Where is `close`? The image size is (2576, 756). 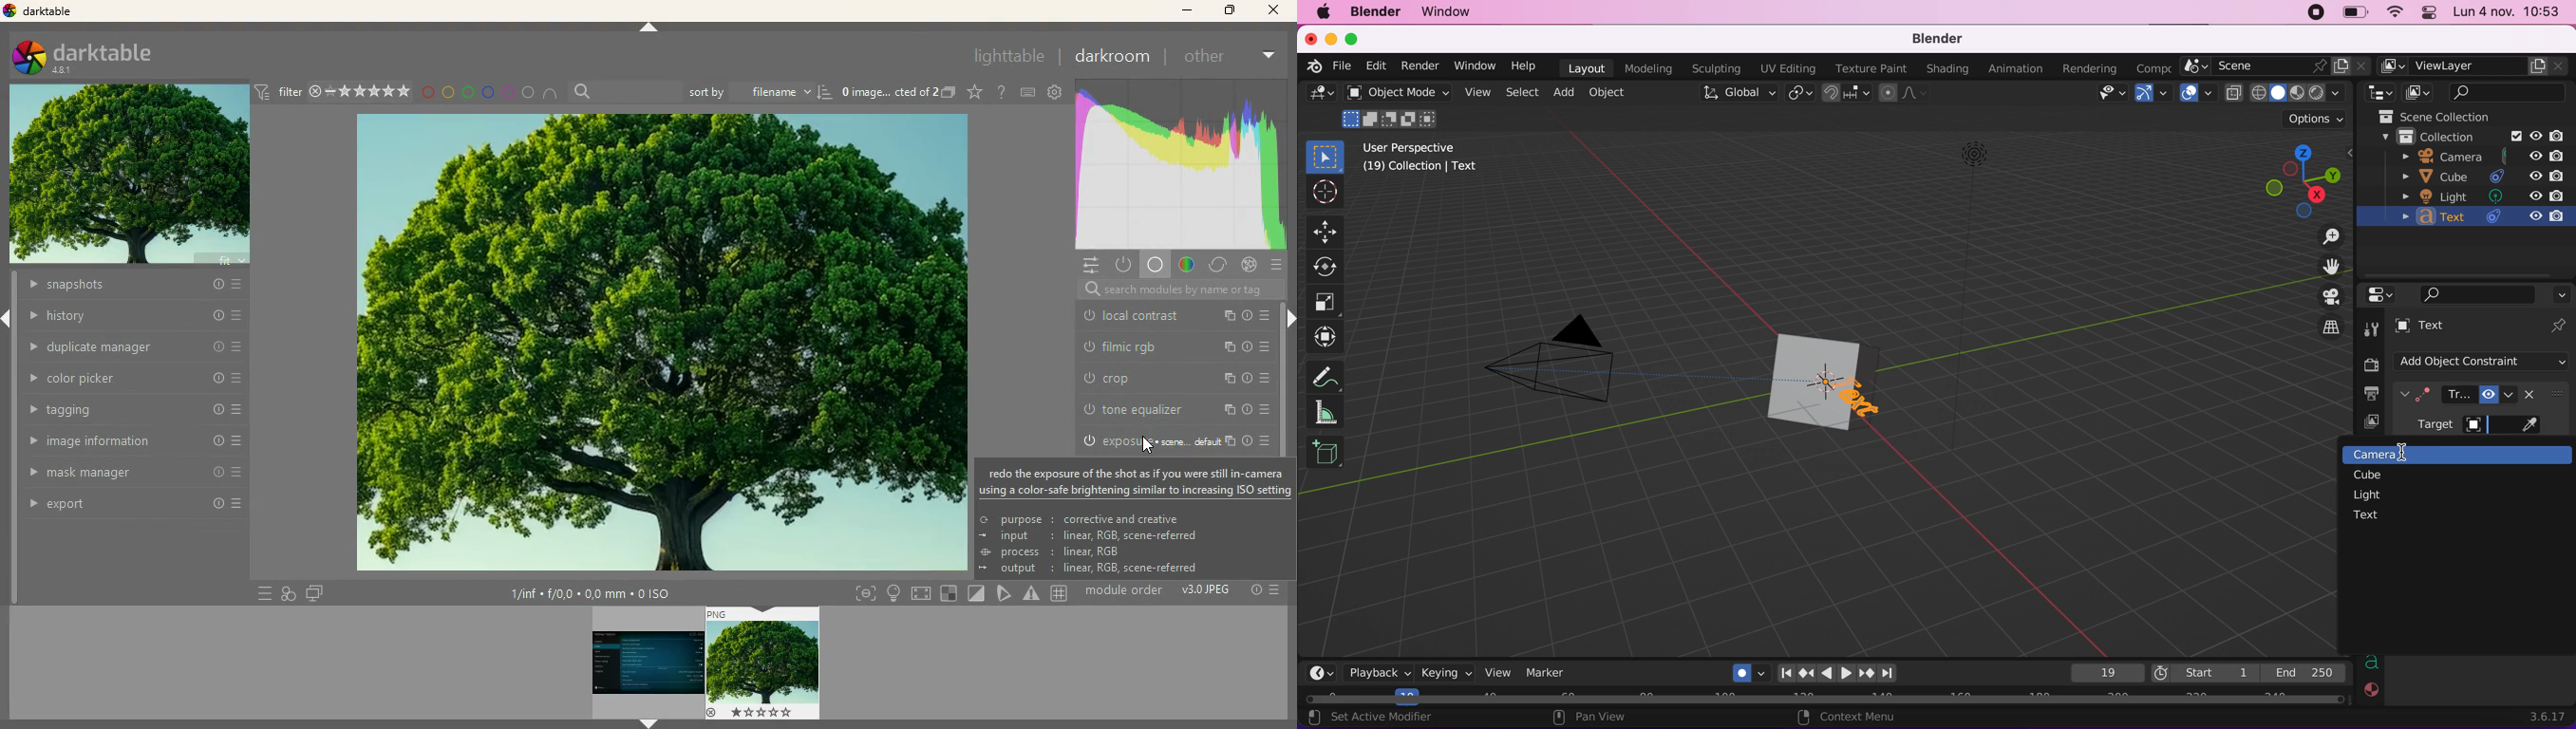 close is located at coordinates (1312, 39).